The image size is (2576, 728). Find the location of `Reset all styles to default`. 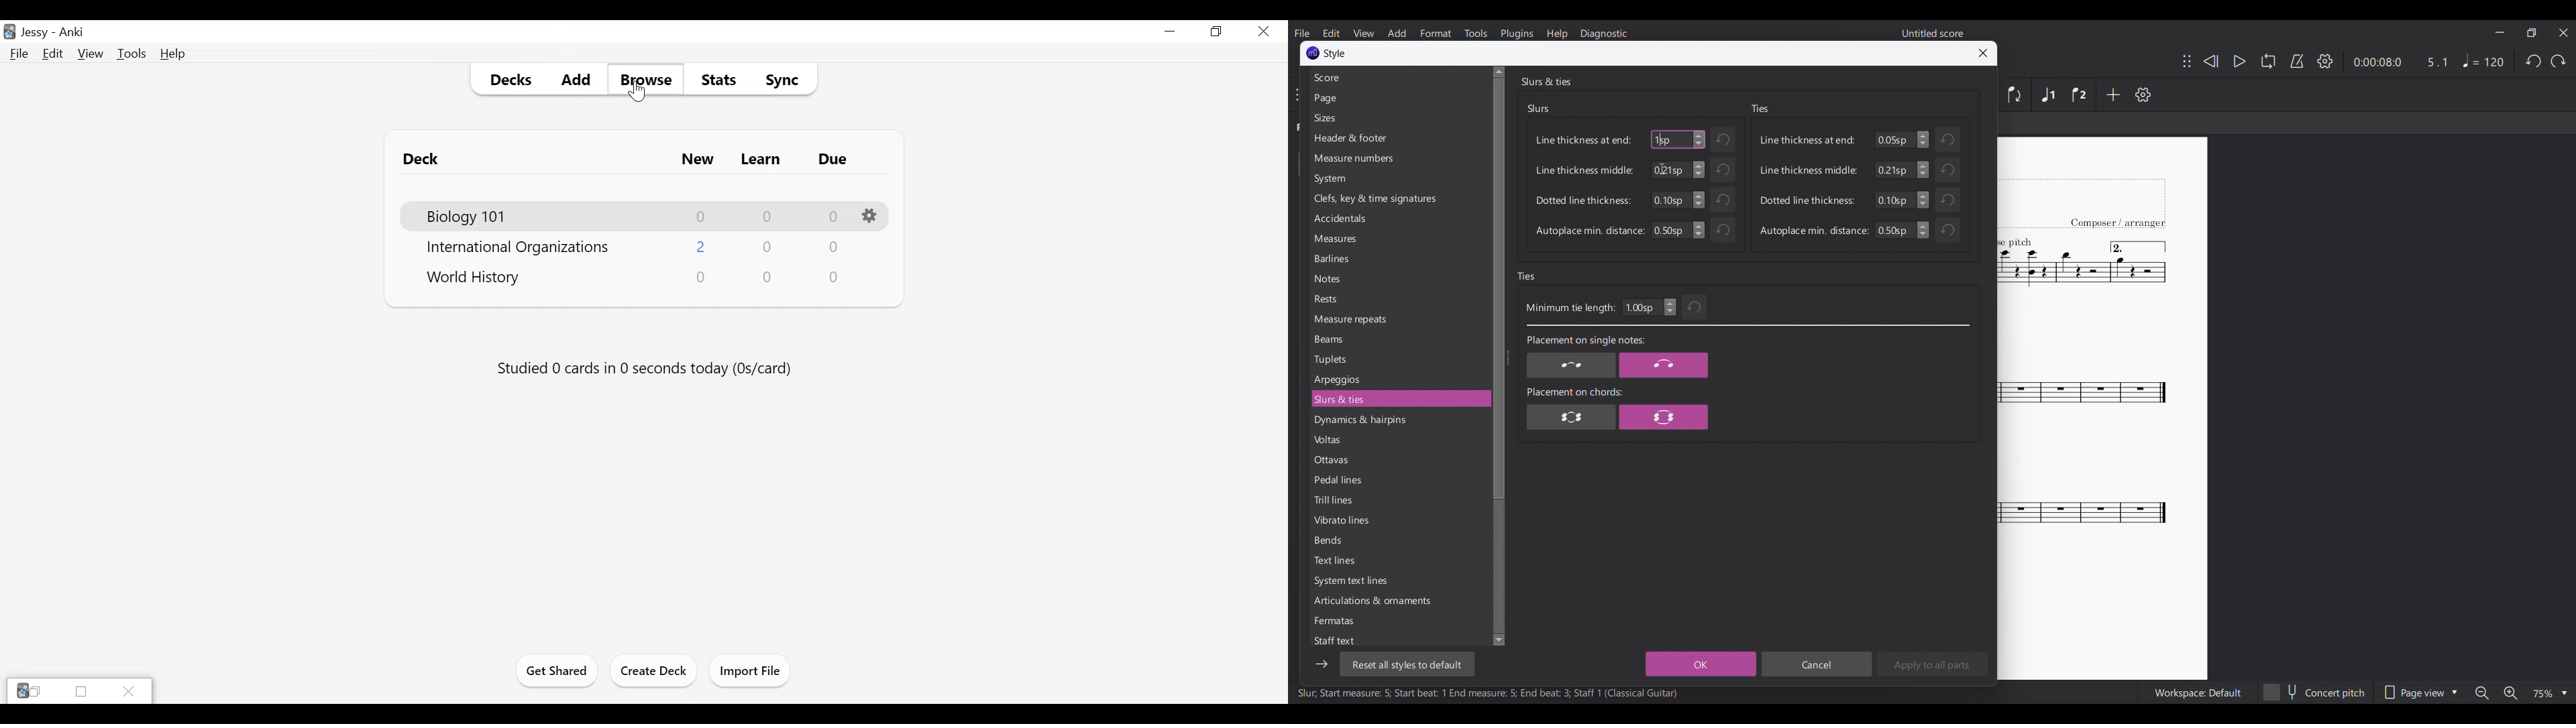

Reset all styles to default is located at coordinates (1406, 664).